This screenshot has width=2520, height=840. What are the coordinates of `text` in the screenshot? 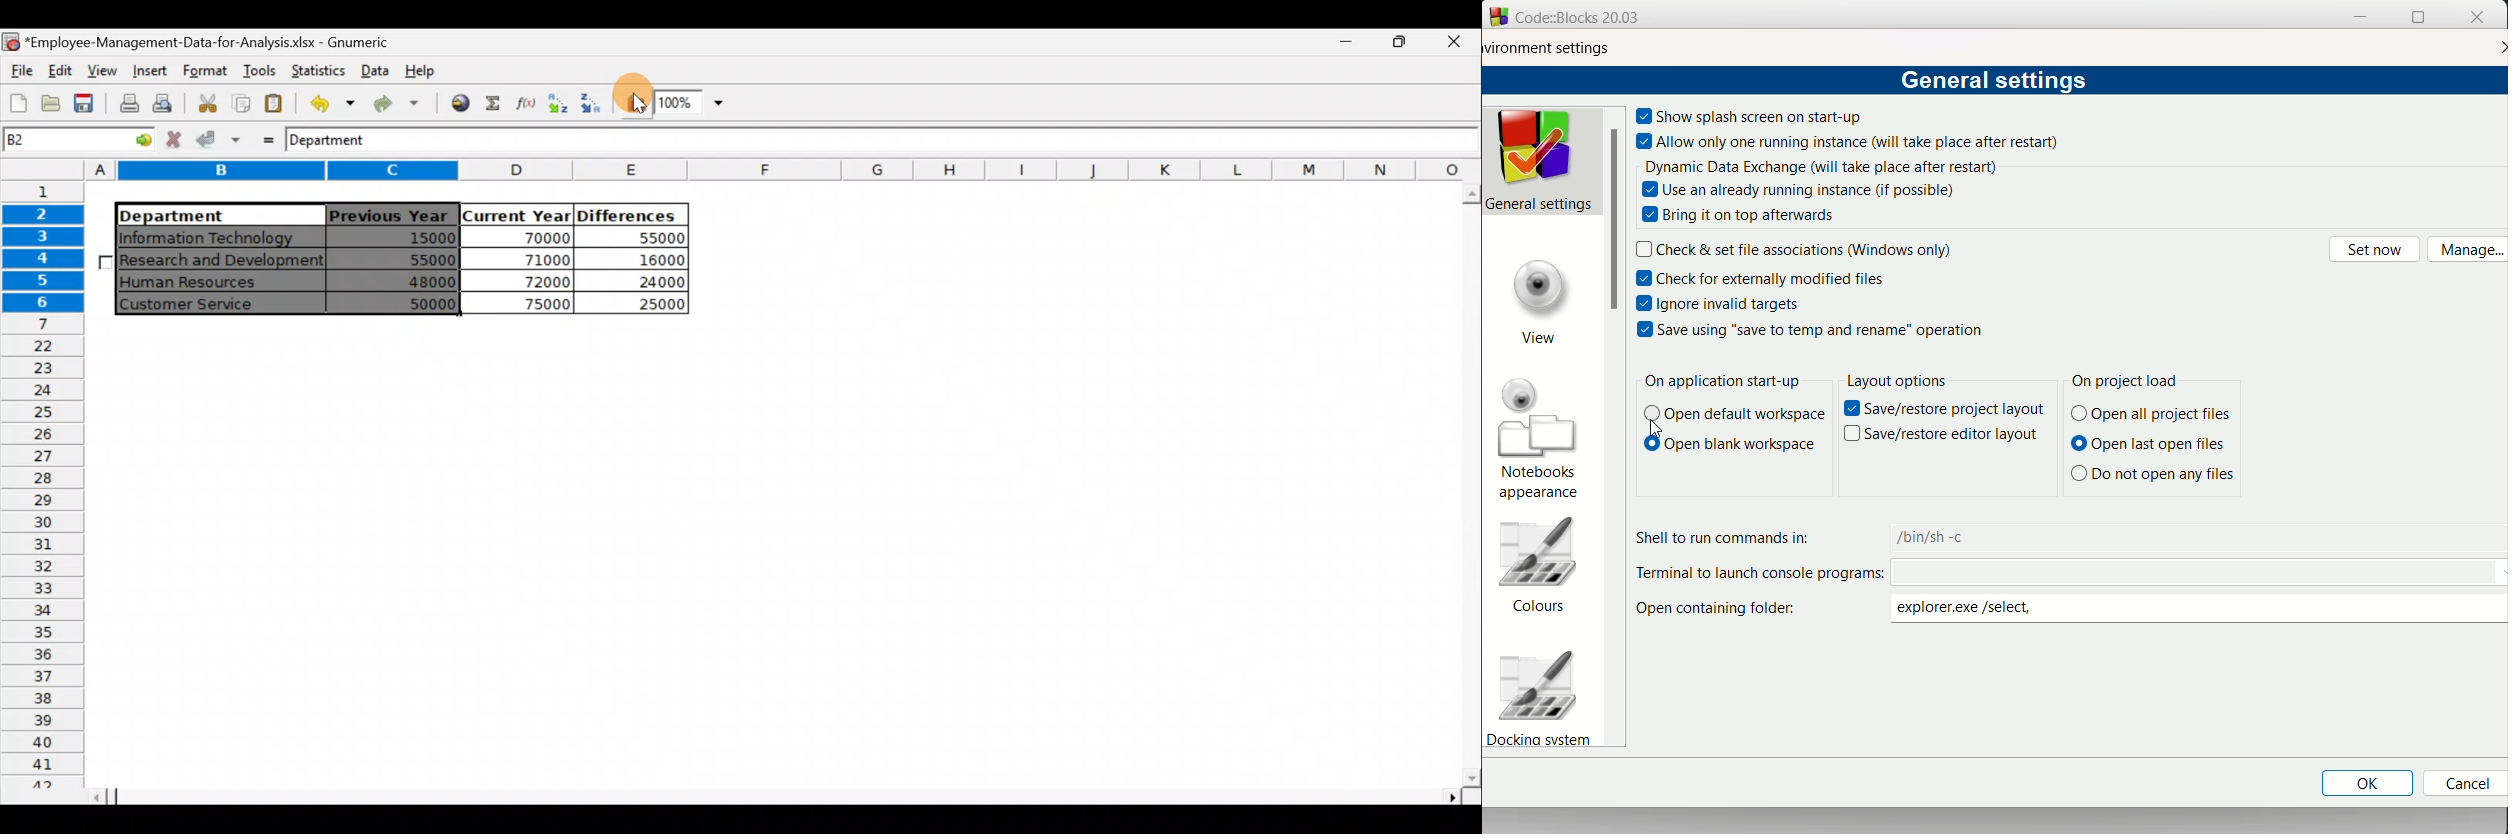 It's located at (1755, 217).